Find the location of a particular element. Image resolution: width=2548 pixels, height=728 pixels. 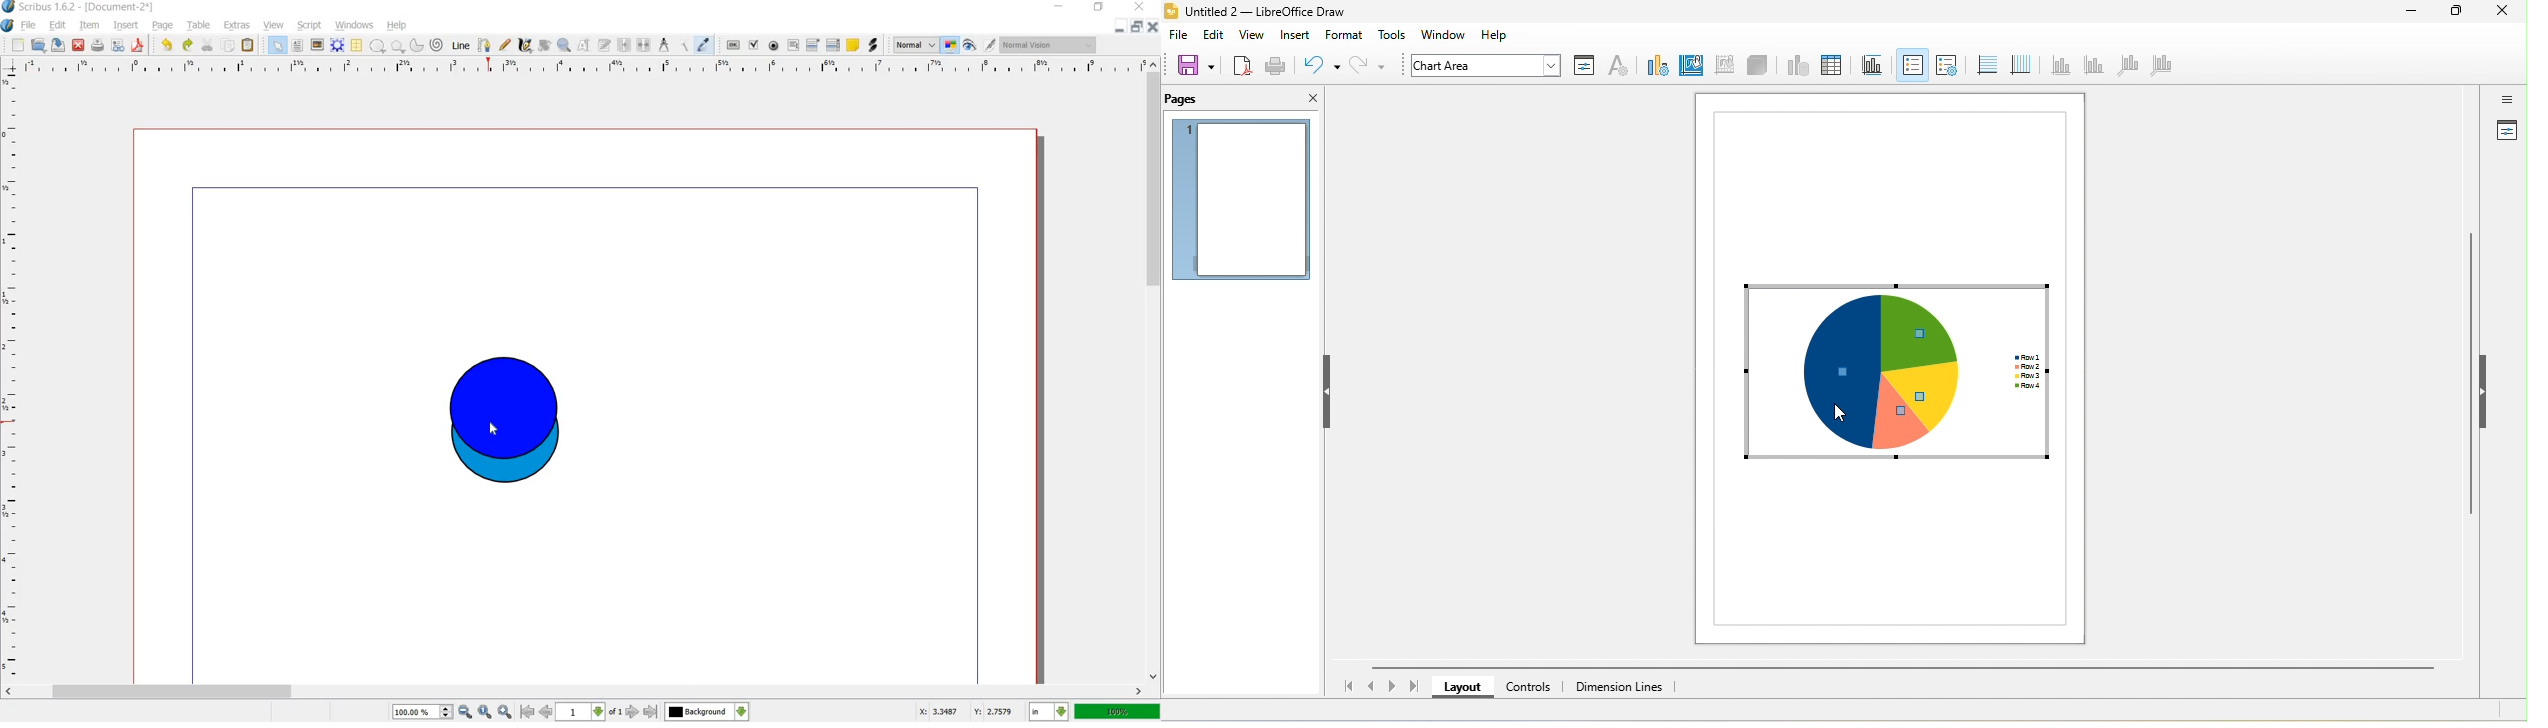

maximize is located at coordinates (2456, 12).